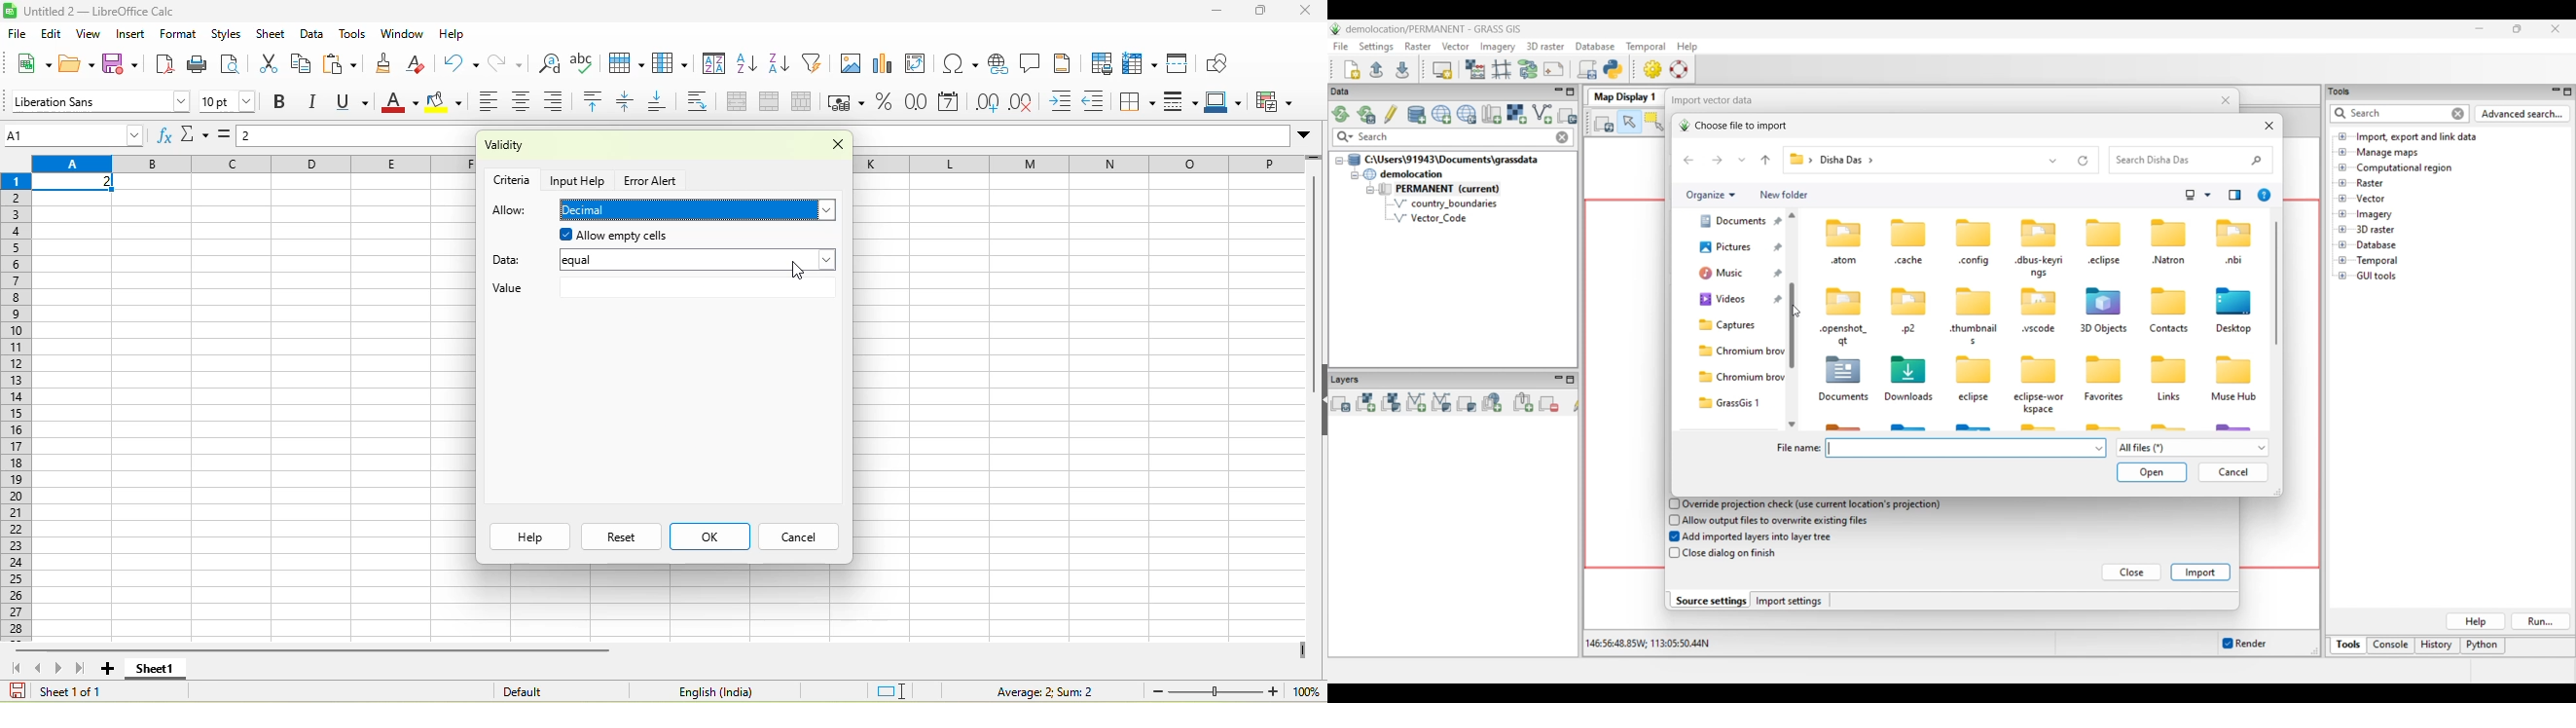  I want to click on format as date, so click(950, 103).